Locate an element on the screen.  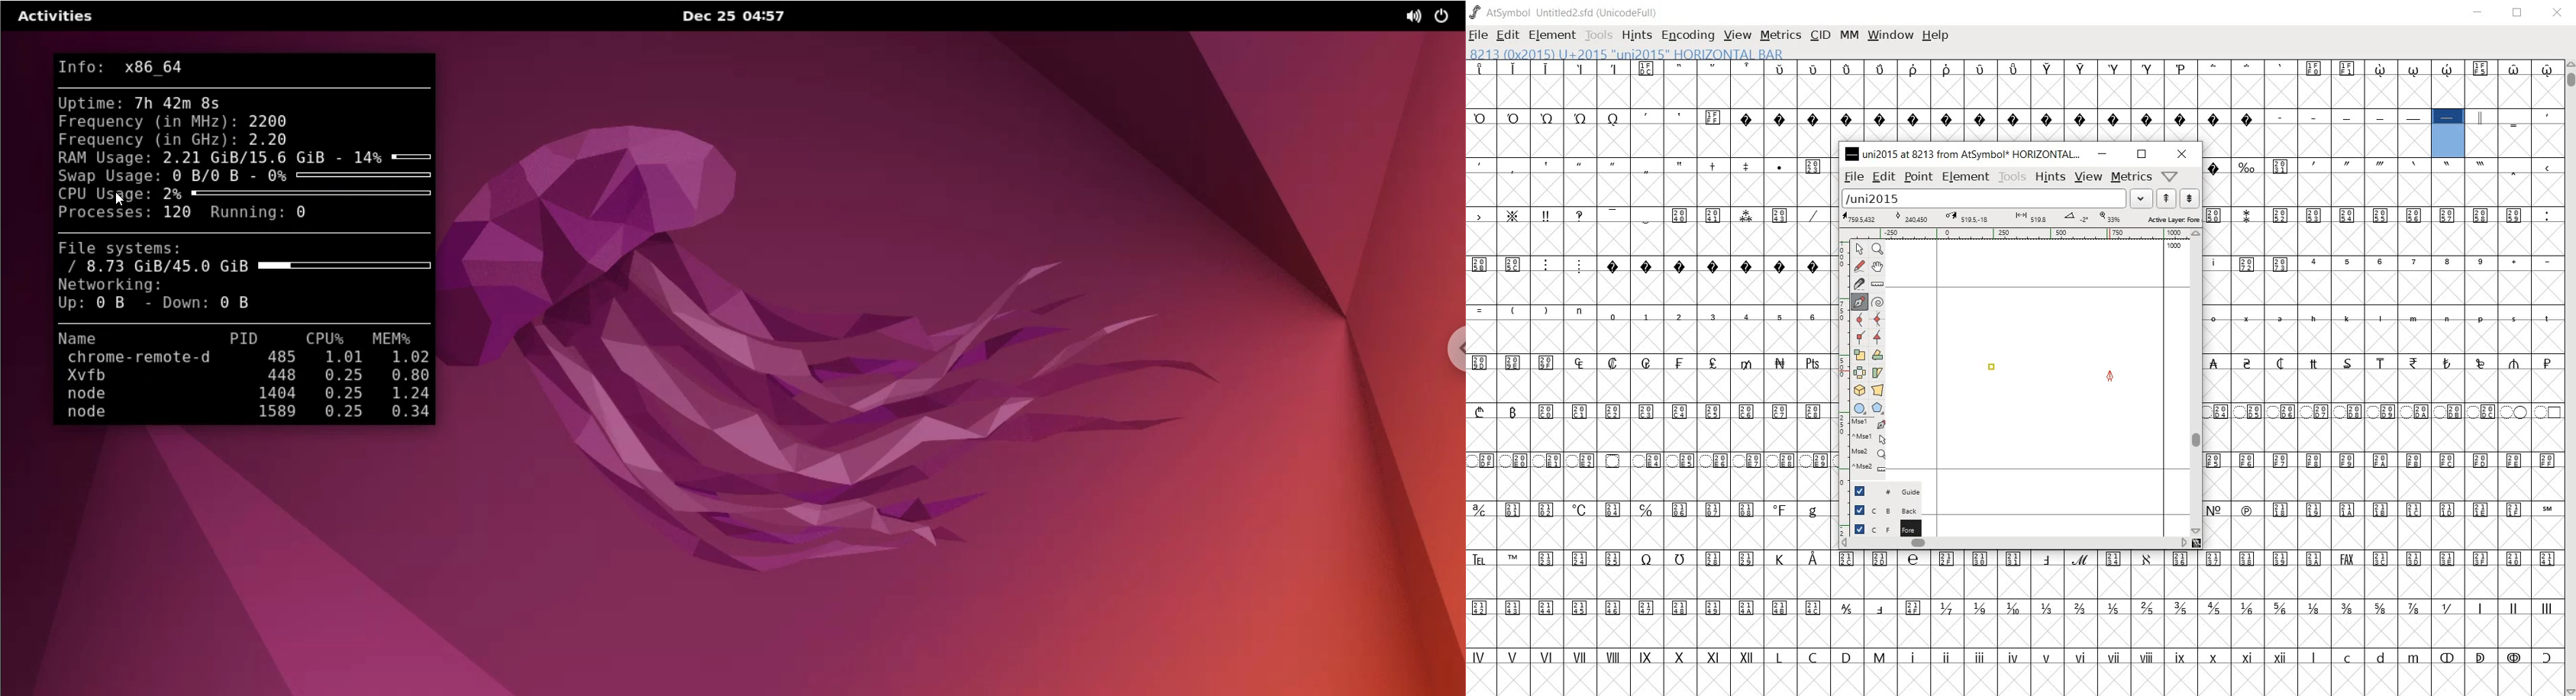
glyph characters is located at coordinates (2199, 622).